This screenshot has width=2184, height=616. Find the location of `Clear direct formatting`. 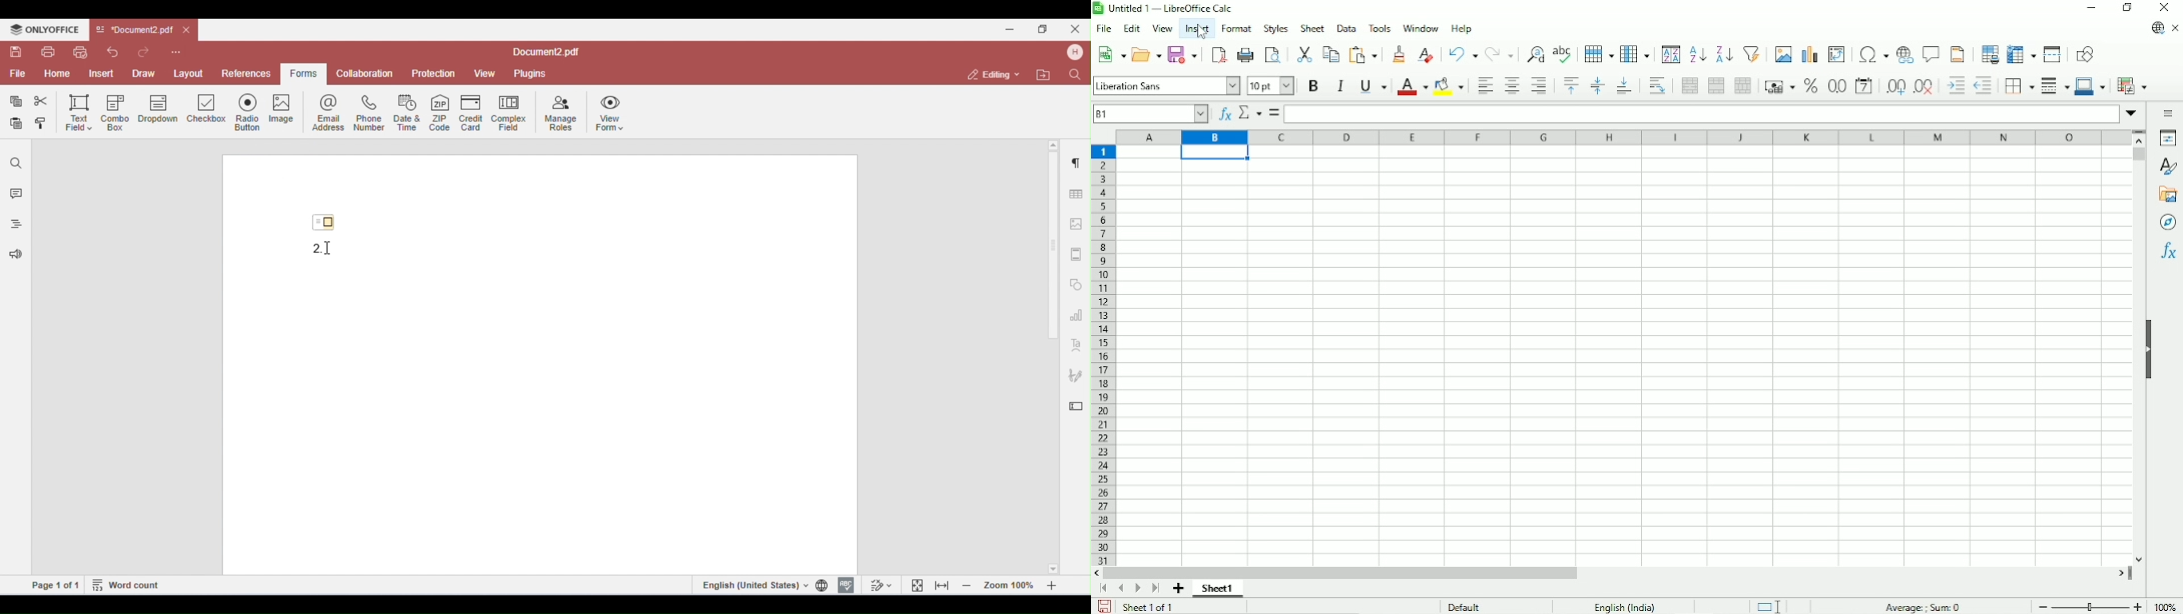

Clear direct formatting is located at coordinates (1427, 54).